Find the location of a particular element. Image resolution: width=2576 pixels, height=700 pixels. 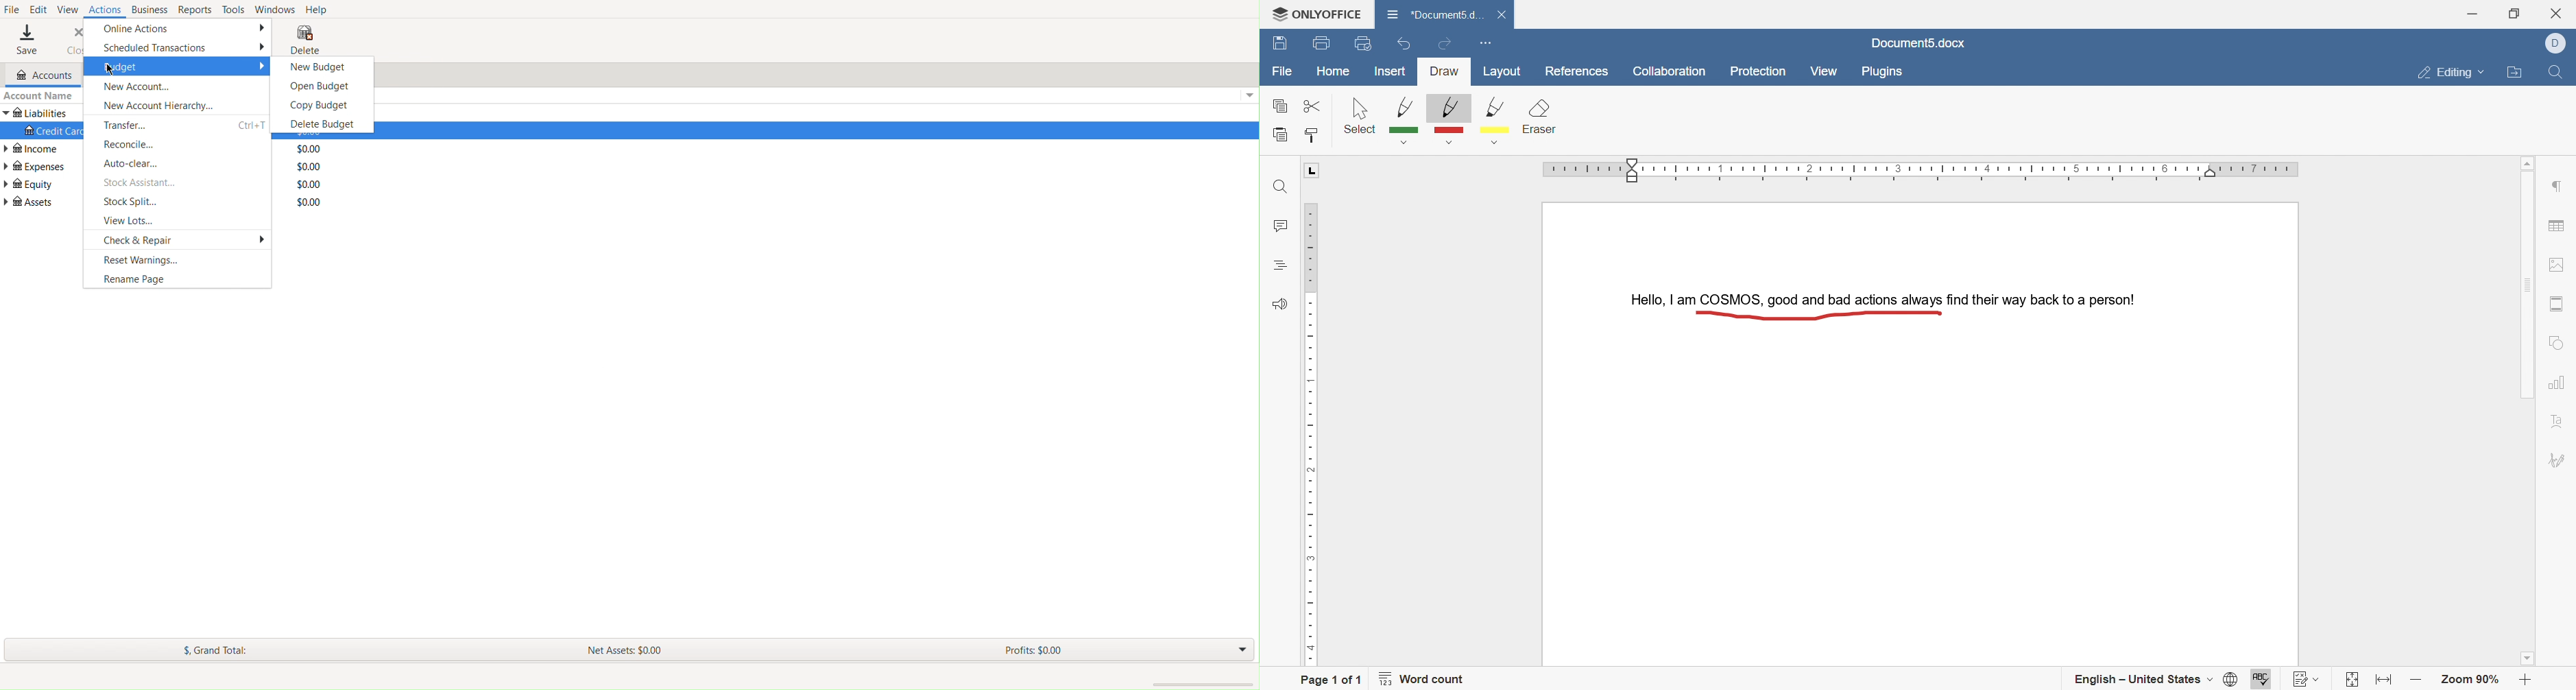

restore down is located at coordinates (2514, 13).